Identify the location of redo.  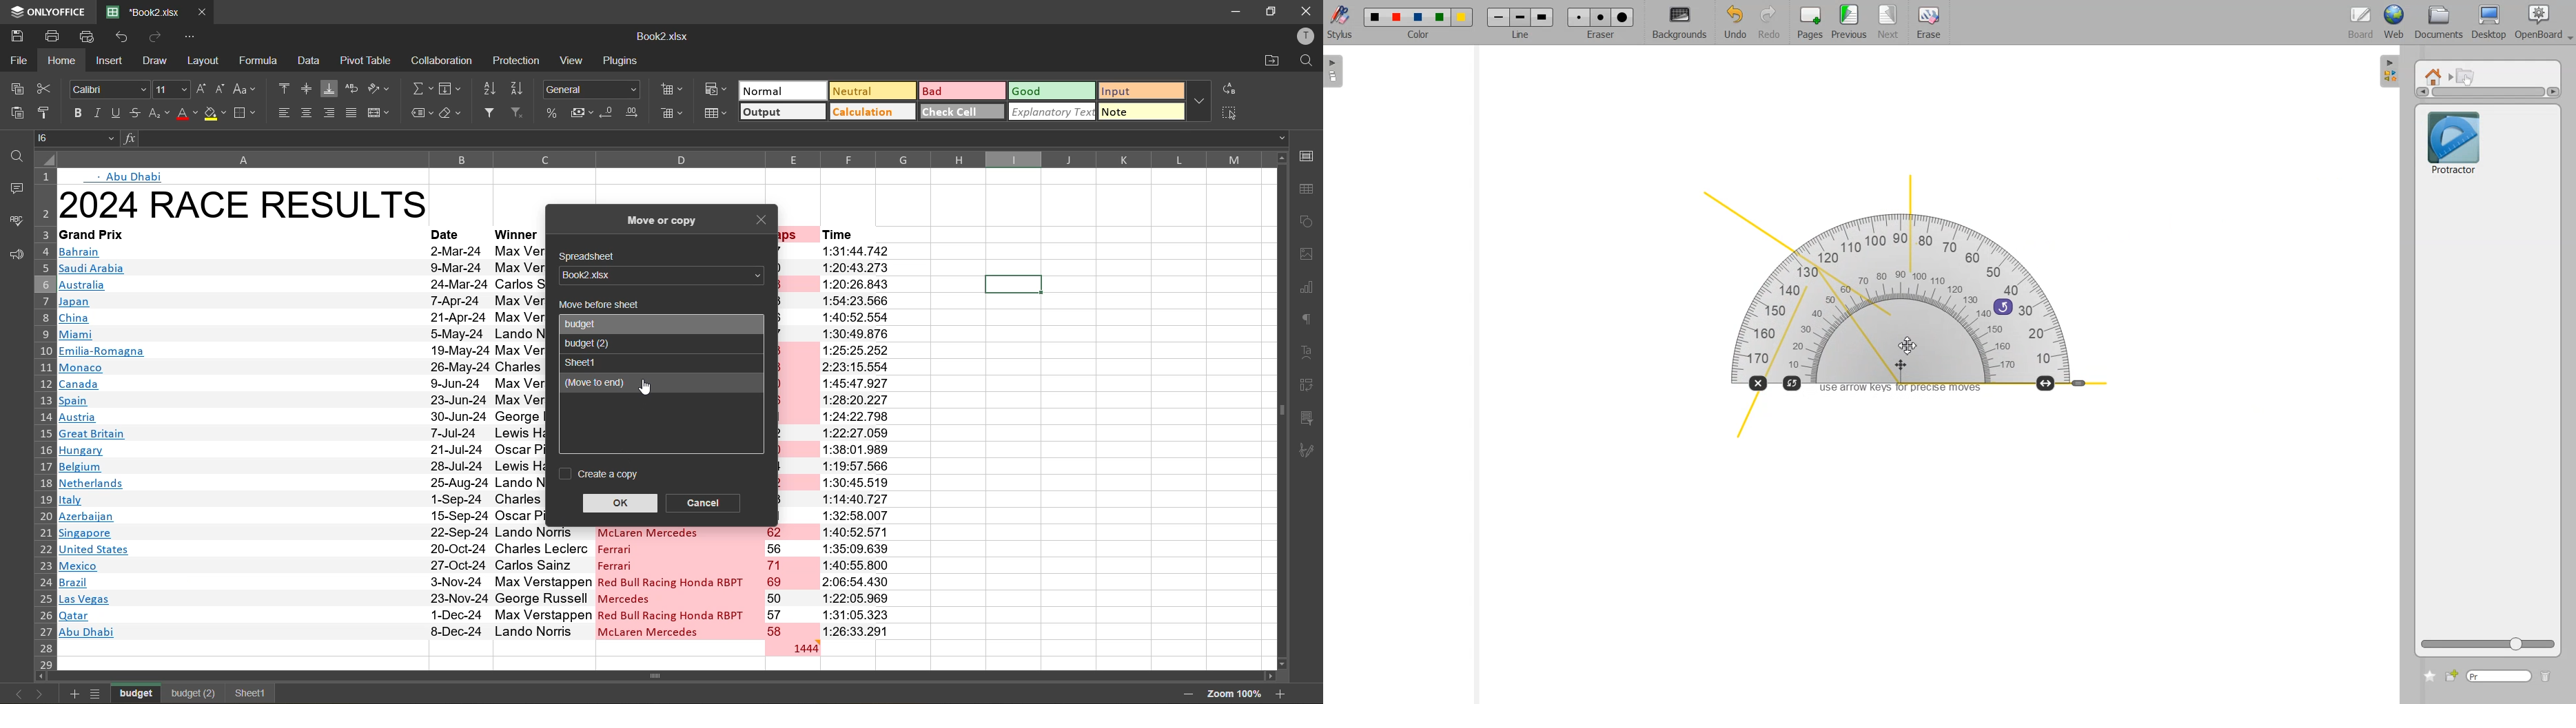
(156, 36).